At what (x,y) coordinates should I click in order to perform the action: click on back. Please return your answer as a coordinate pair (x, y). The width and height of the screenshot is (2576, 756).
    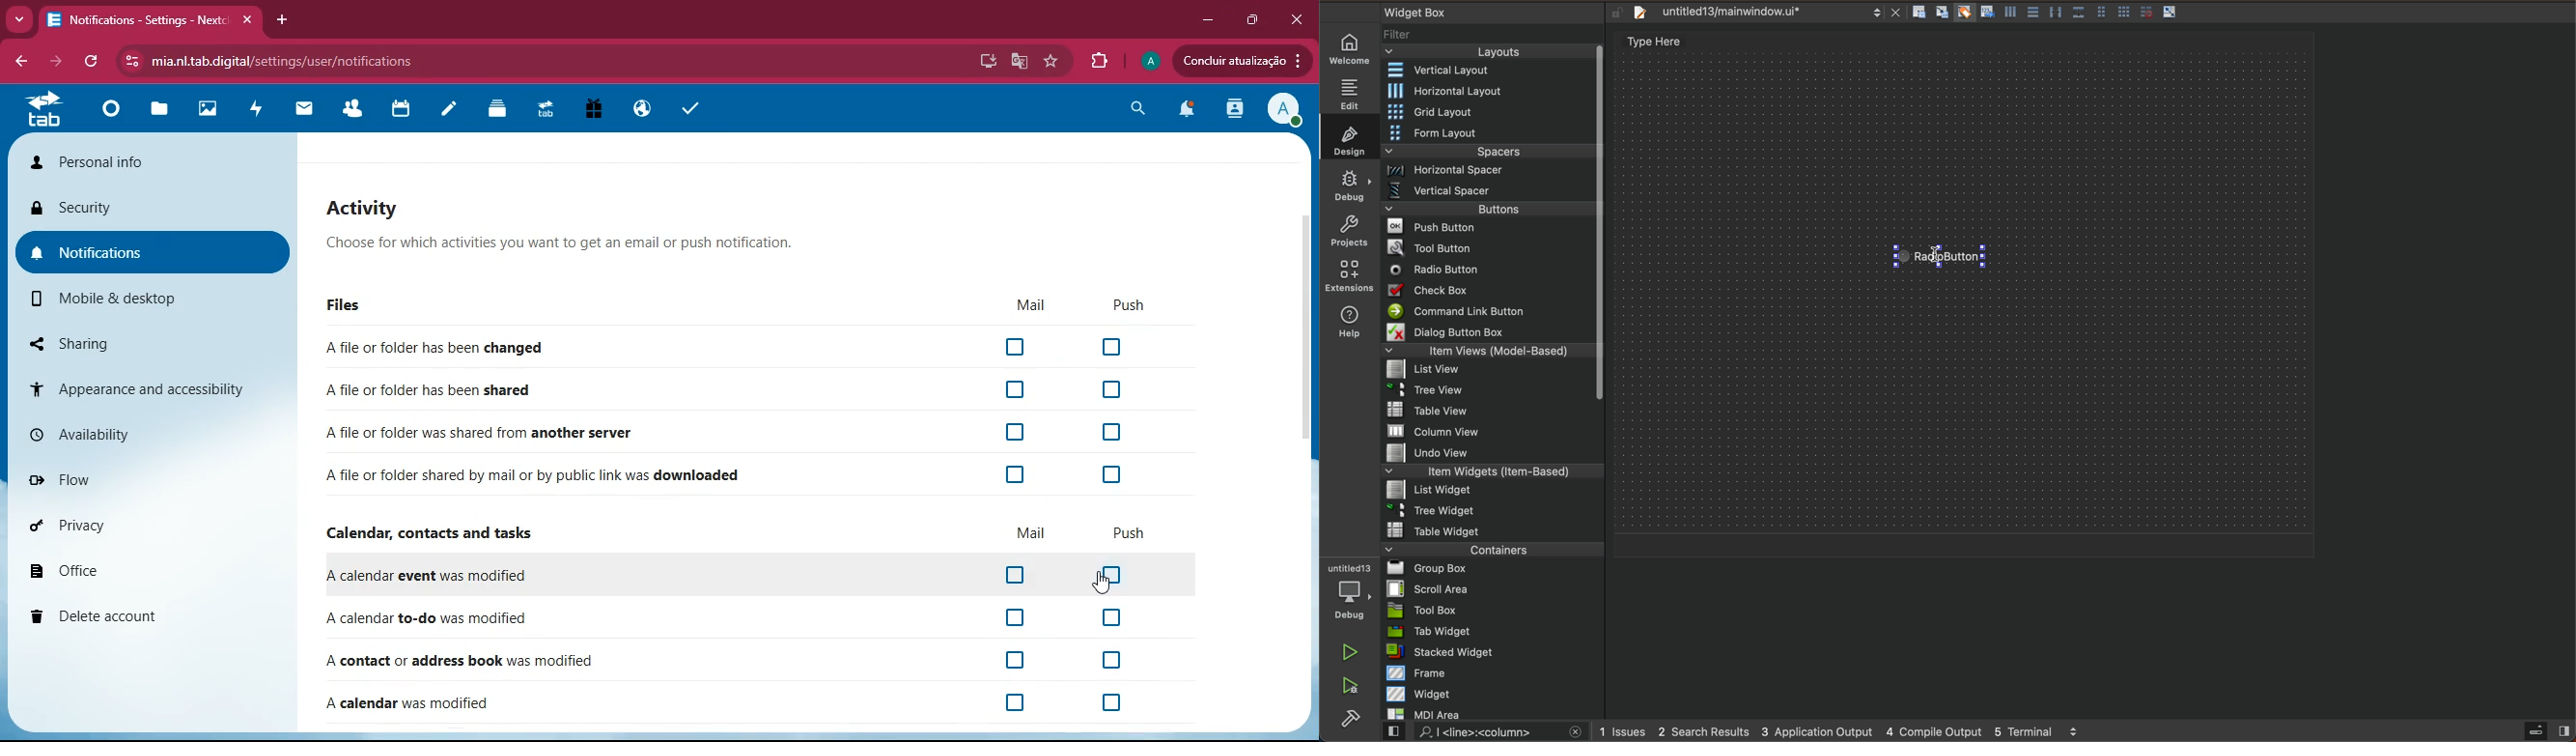
    Looking at the image, I should click on (18, 62).